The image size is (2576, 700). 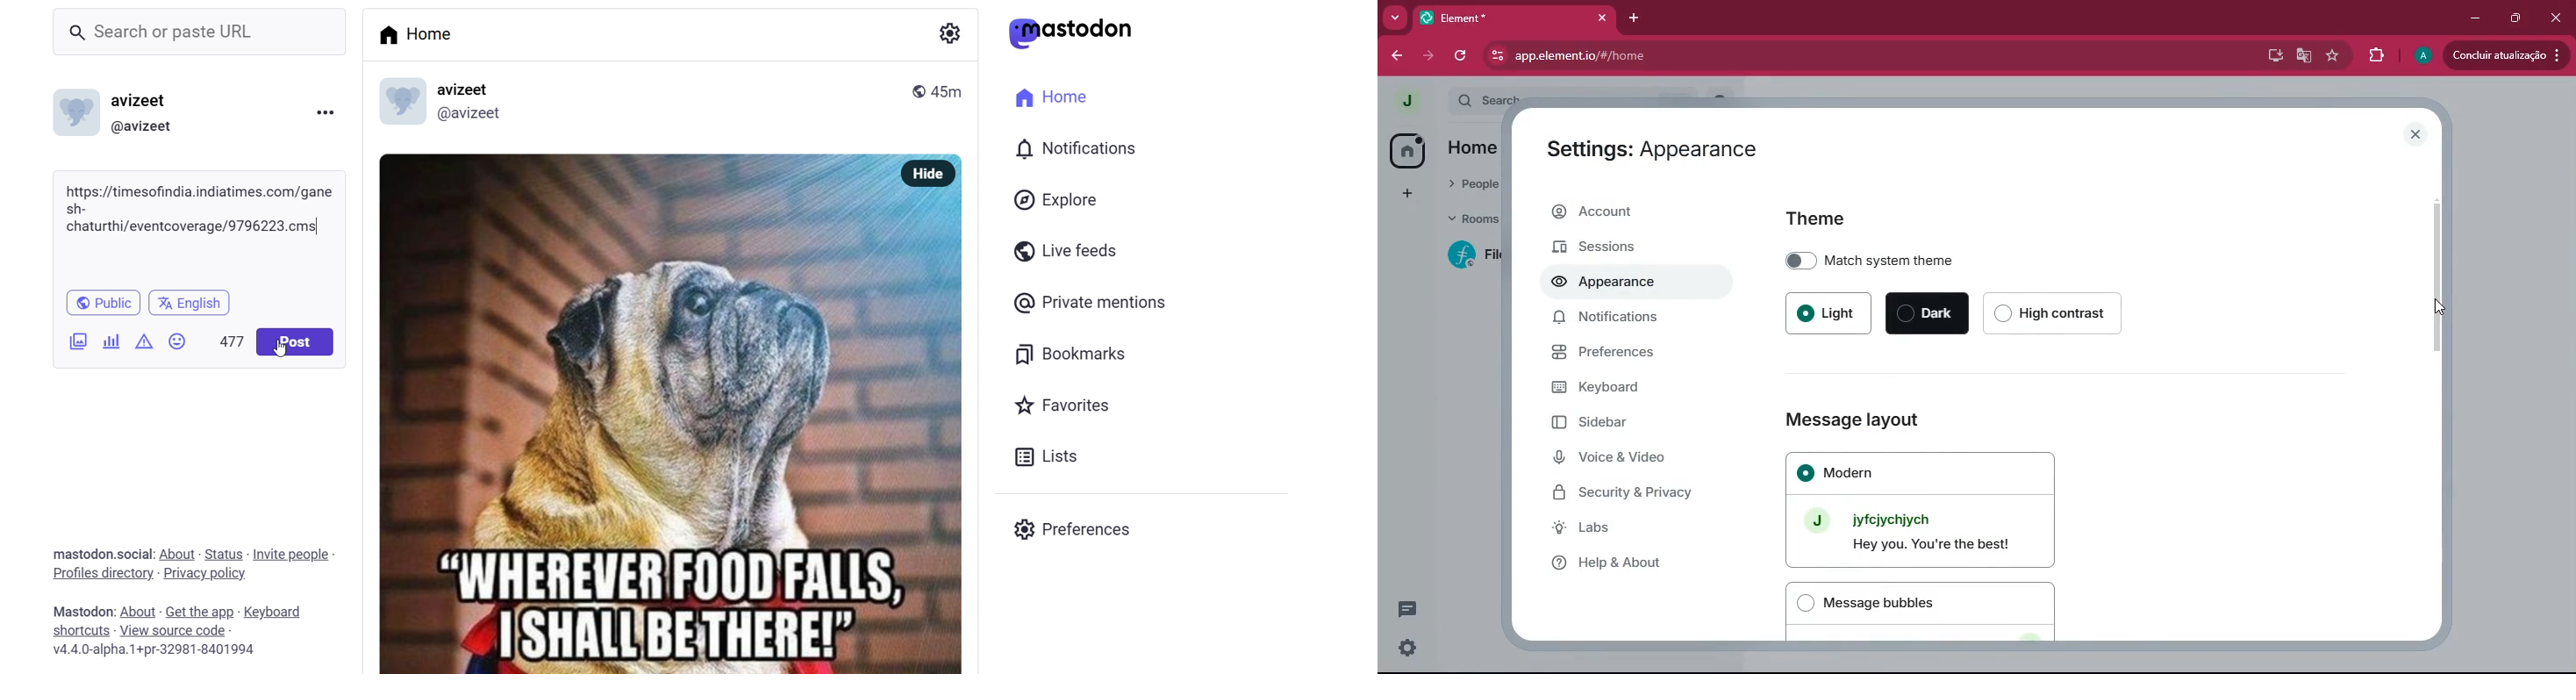 I want to click on more option, so click(x=329, y=114).